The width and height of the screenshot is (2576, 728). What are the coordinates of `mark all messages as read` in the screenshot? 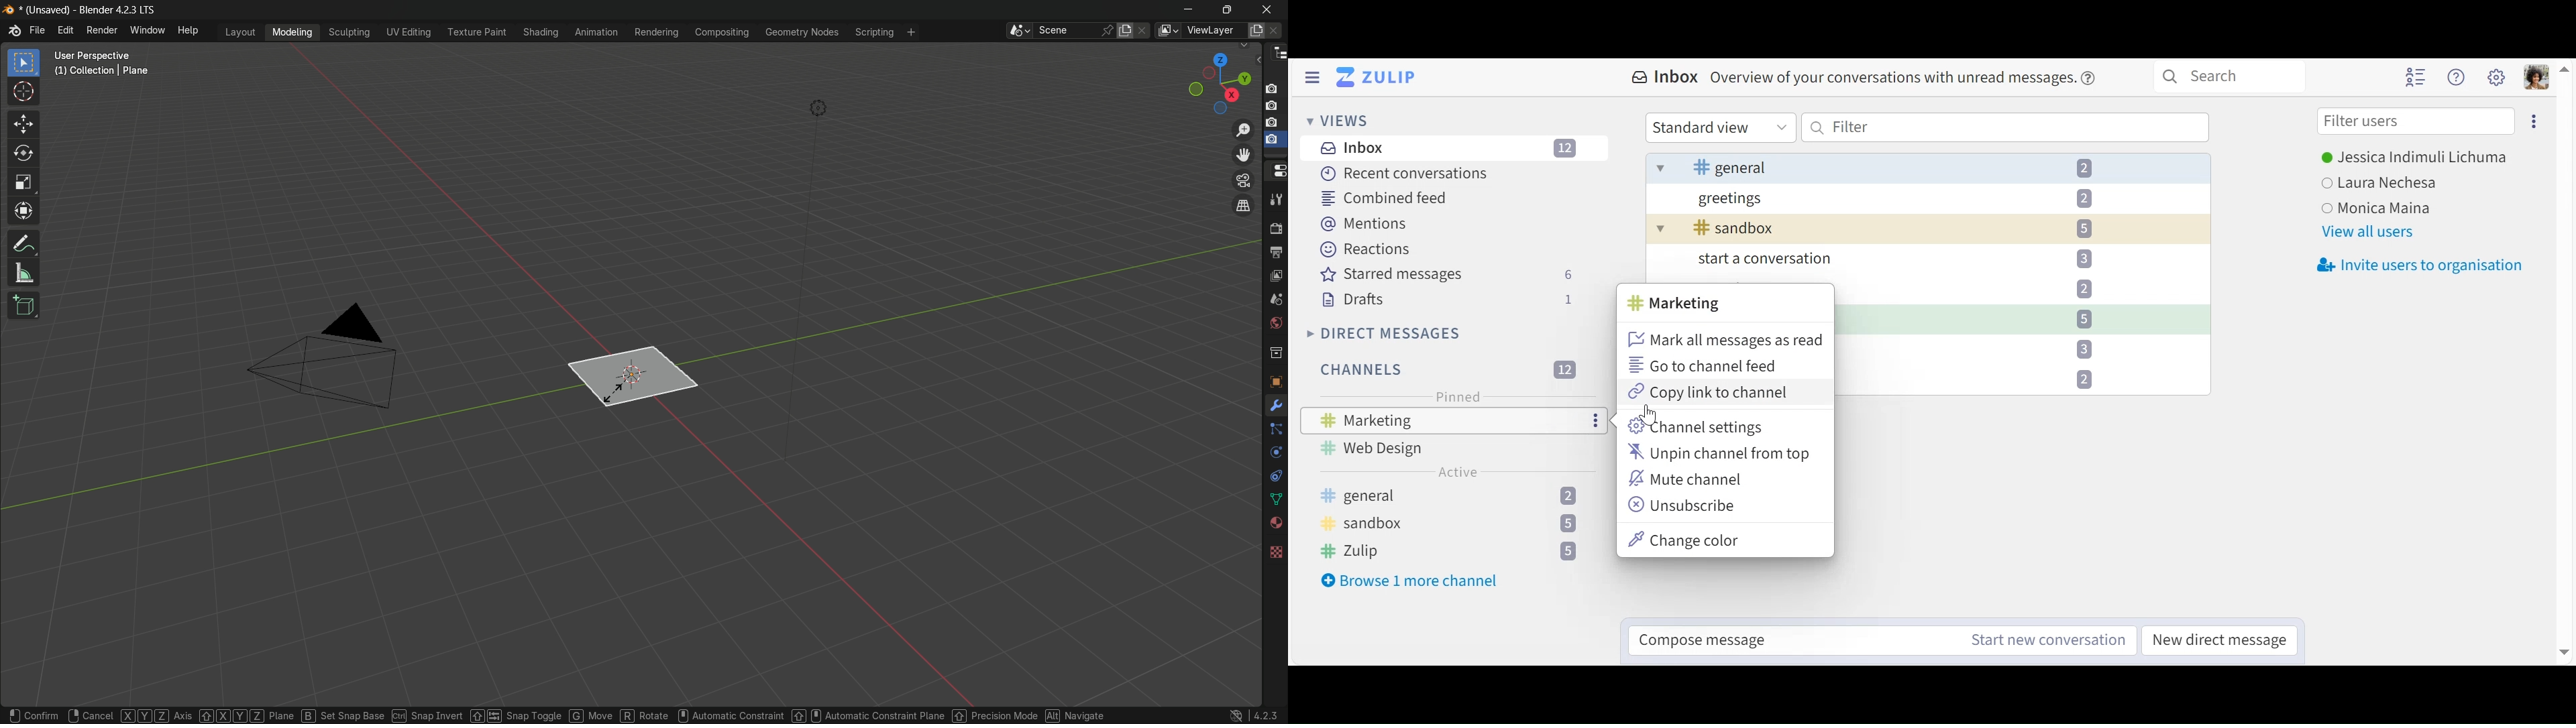 It's located at (1725, 341).